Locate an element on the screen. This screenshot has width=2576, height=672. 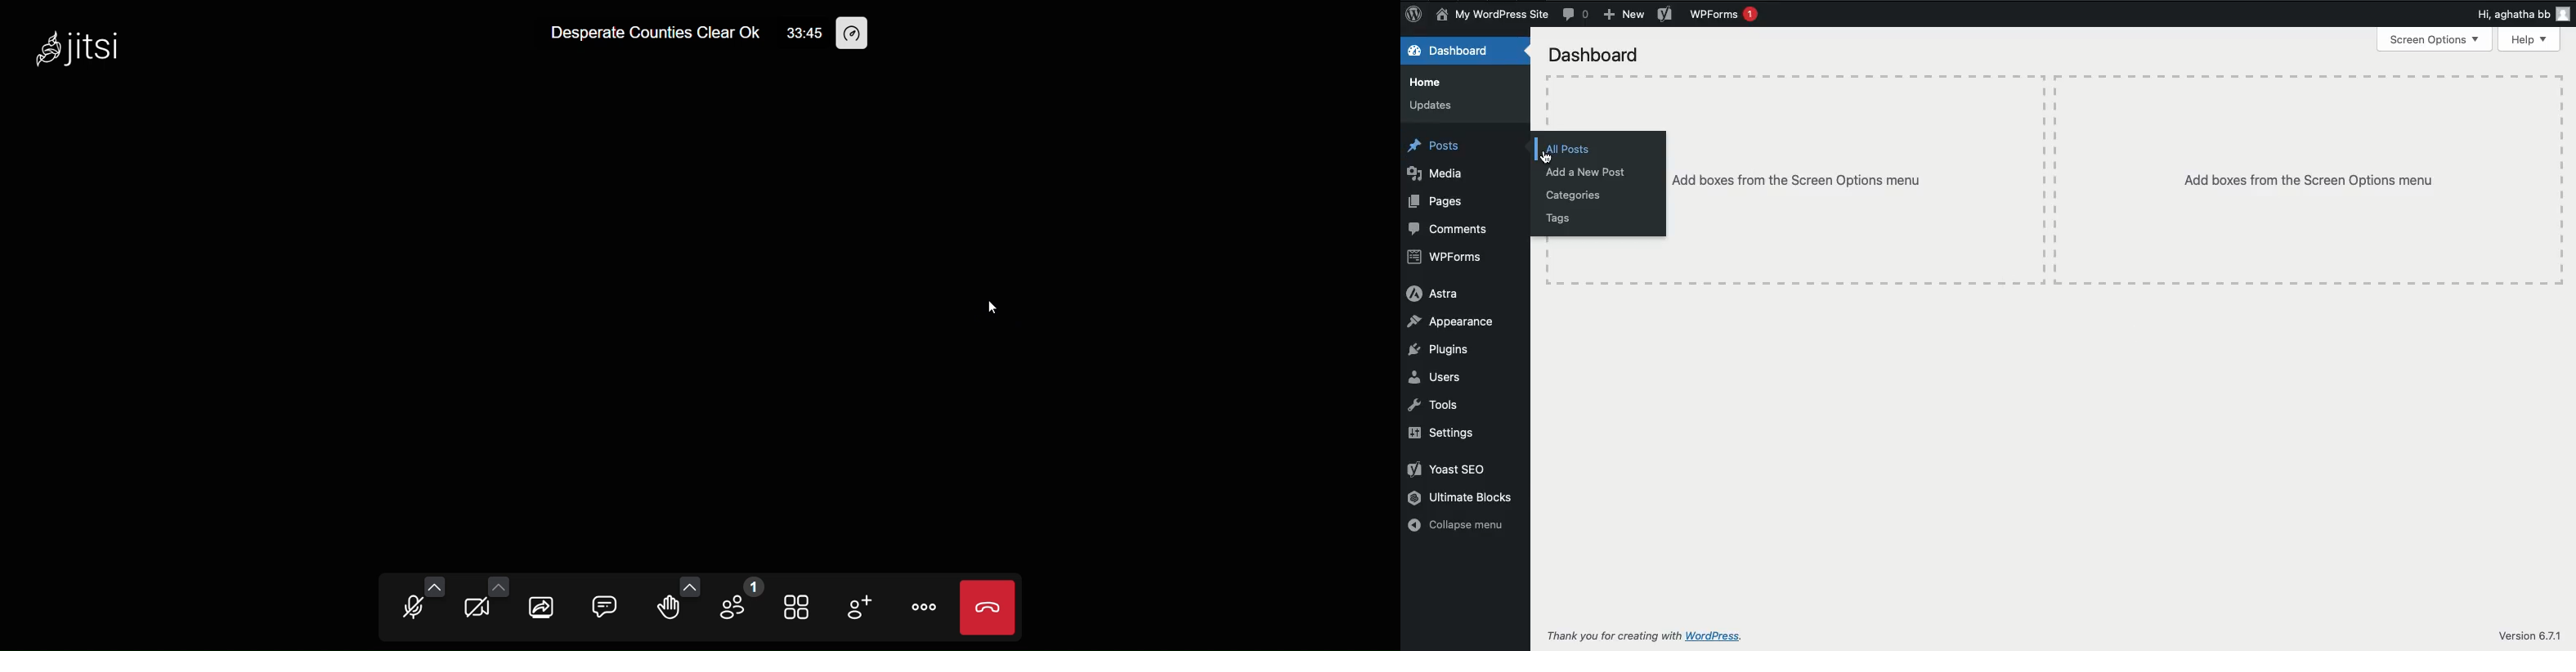
more is located at coordinates (927, 608).